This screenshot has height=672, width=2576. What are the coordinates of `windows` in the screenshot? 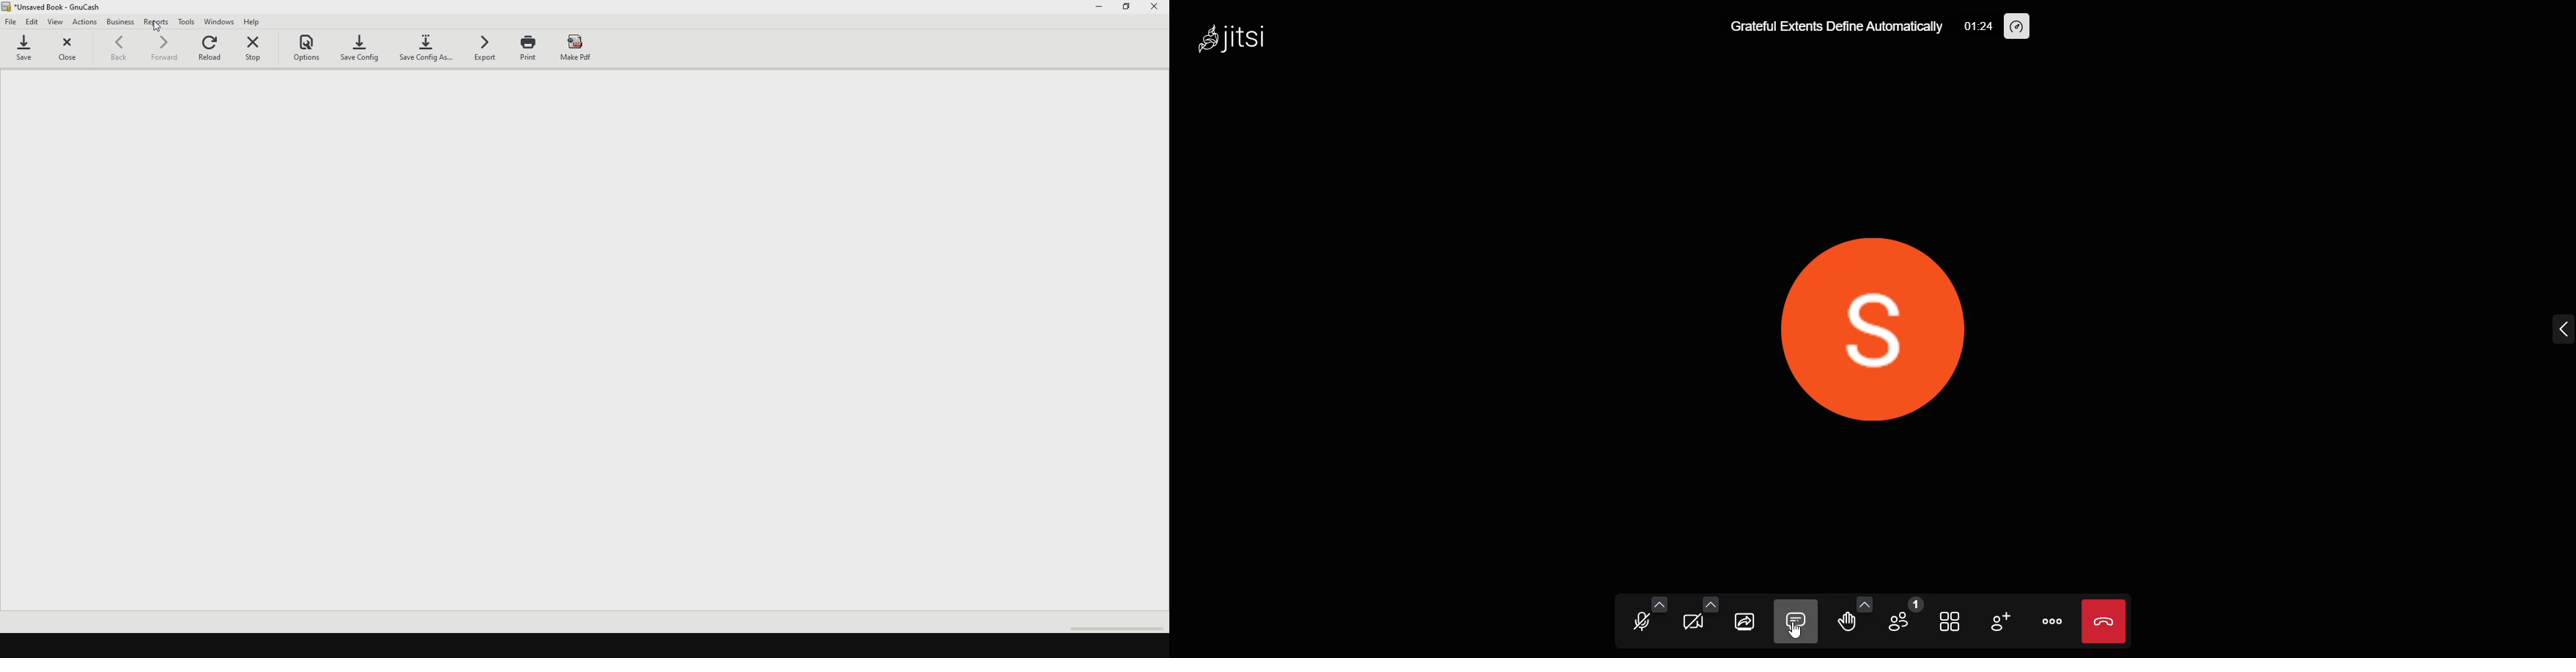 It's located at (221, 22).